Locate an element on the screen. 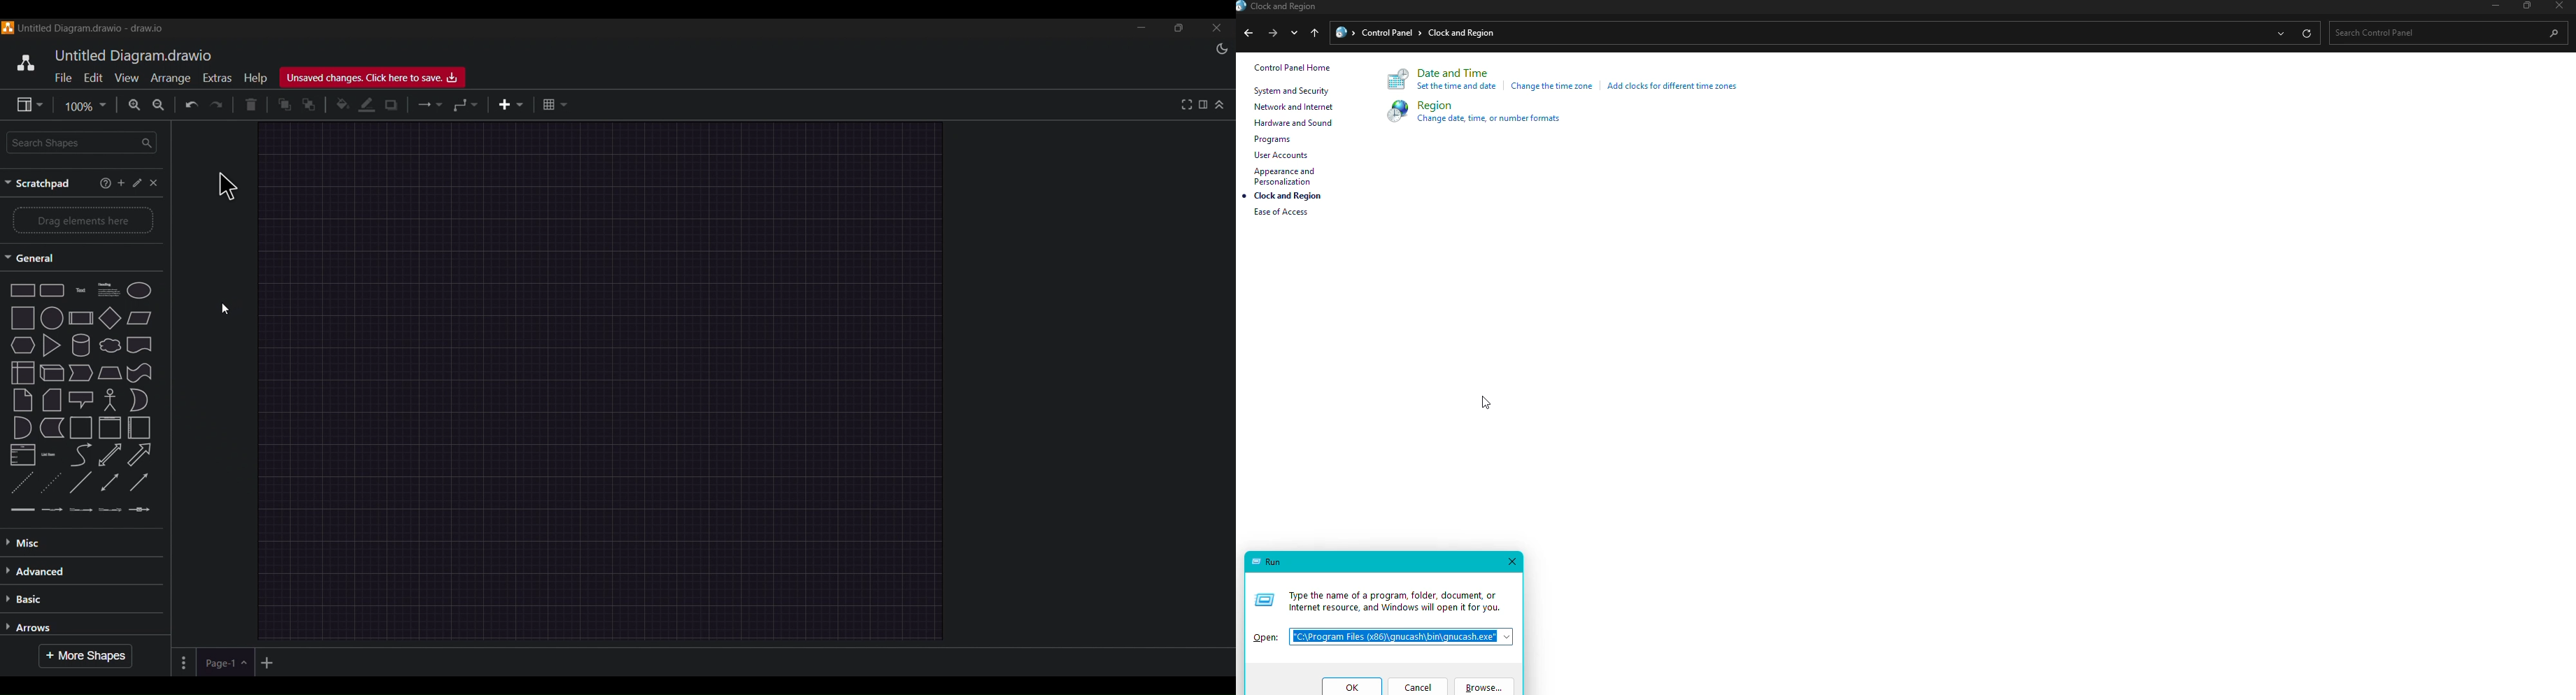 This screenshot has width=2576, height=700. User accounts is located at coordinates (1281, 155).